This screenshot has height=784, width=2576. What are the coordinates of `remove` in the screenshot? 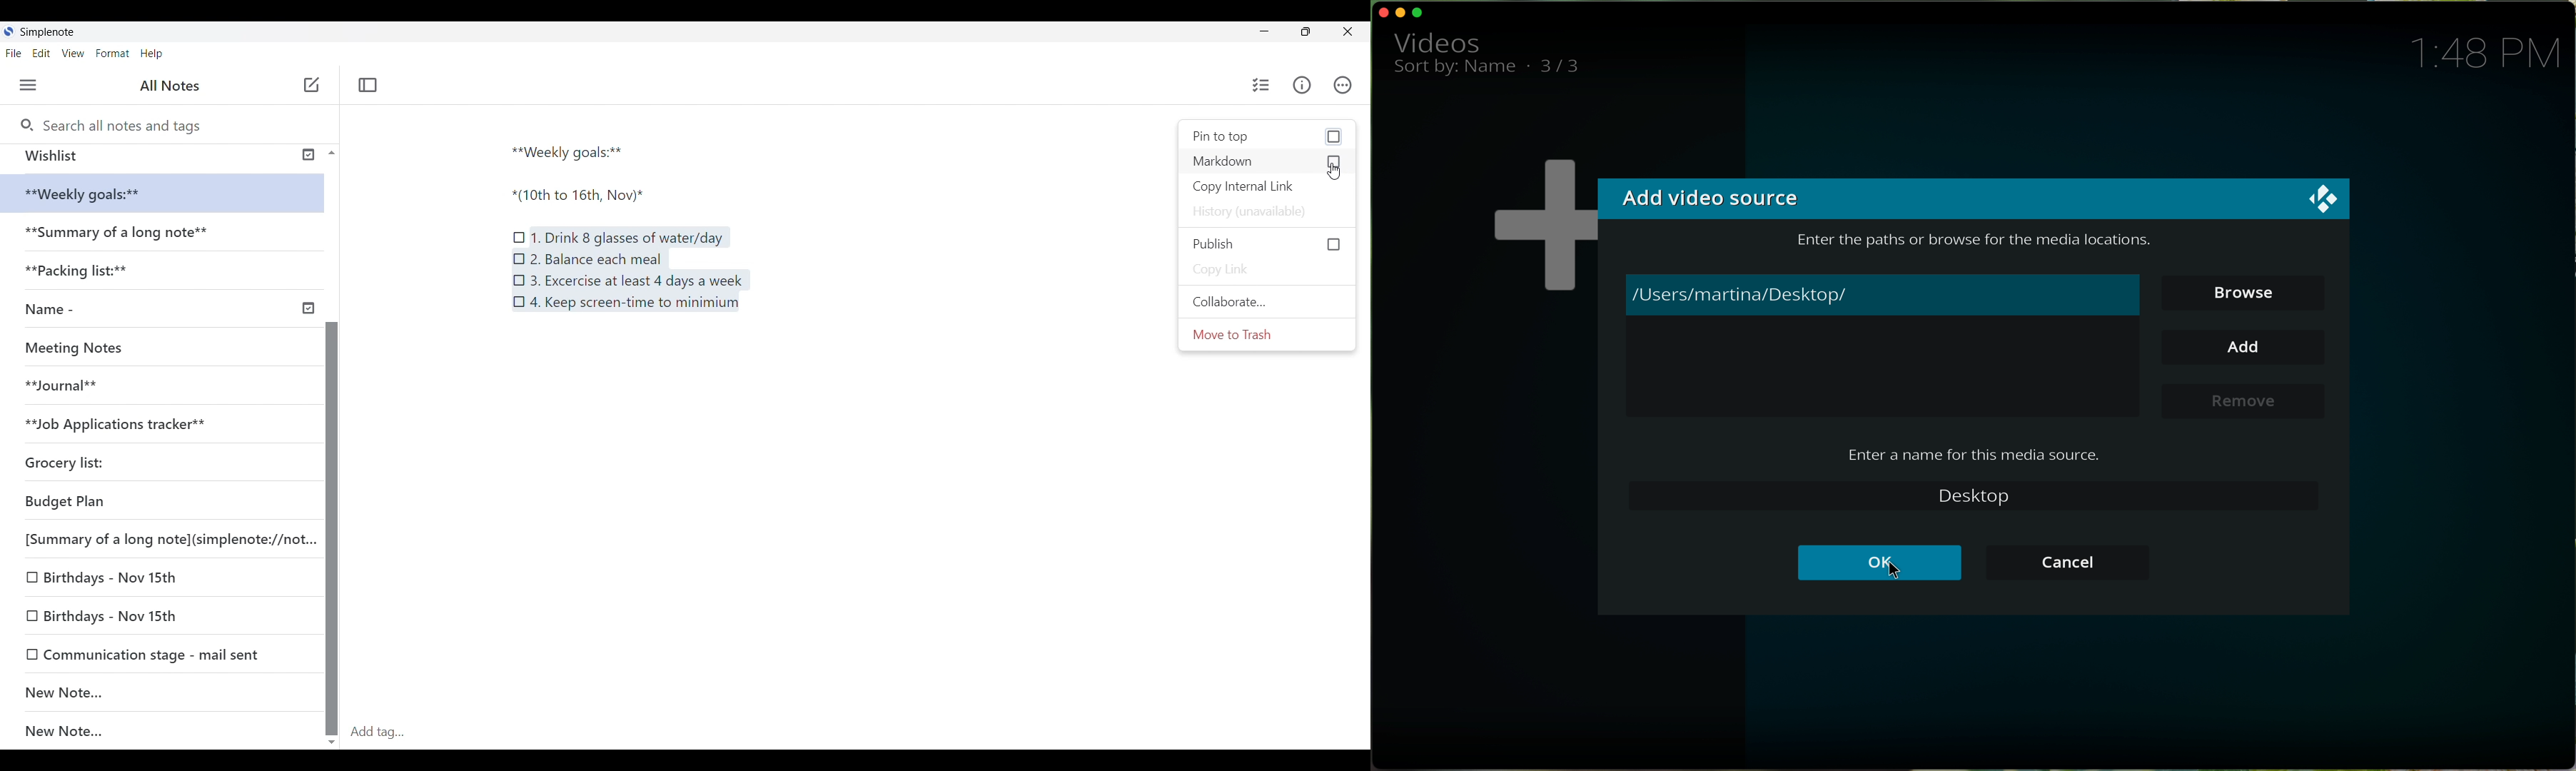 It's located at (2241, 400).